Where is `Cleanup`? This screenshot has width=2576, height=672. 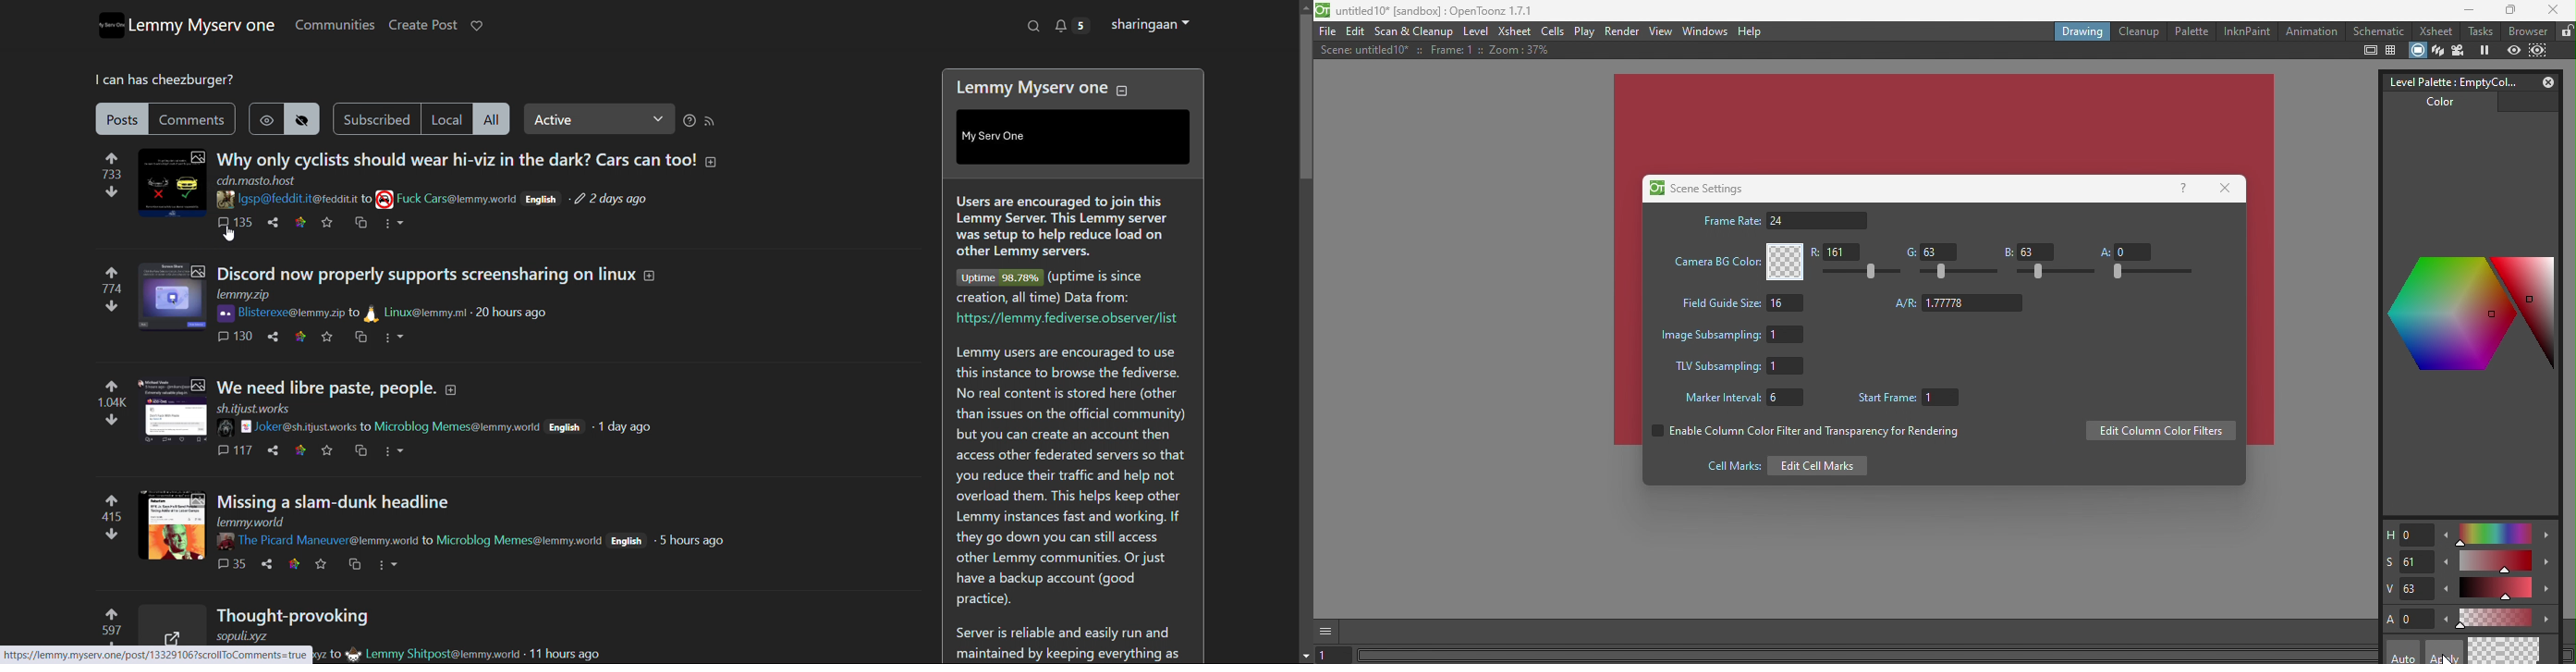 Cleanup is located at coordinates (2138, 31).